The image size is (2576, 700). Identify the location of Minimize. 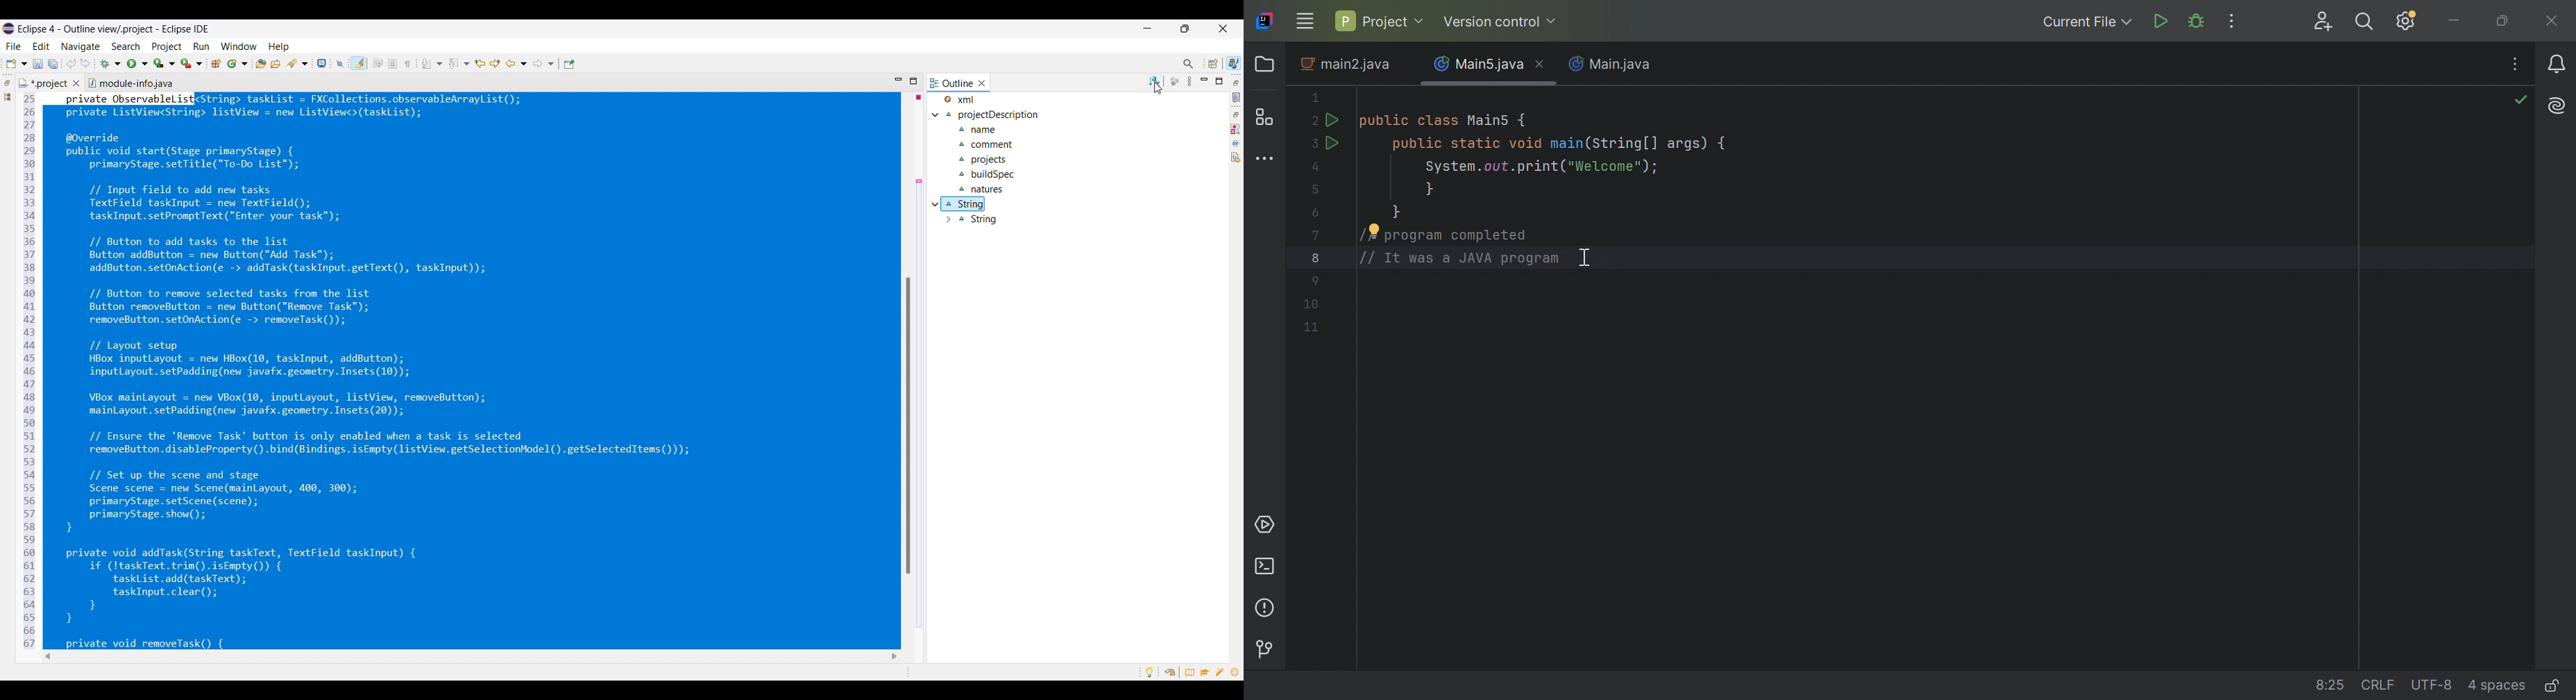
(1148, 29).